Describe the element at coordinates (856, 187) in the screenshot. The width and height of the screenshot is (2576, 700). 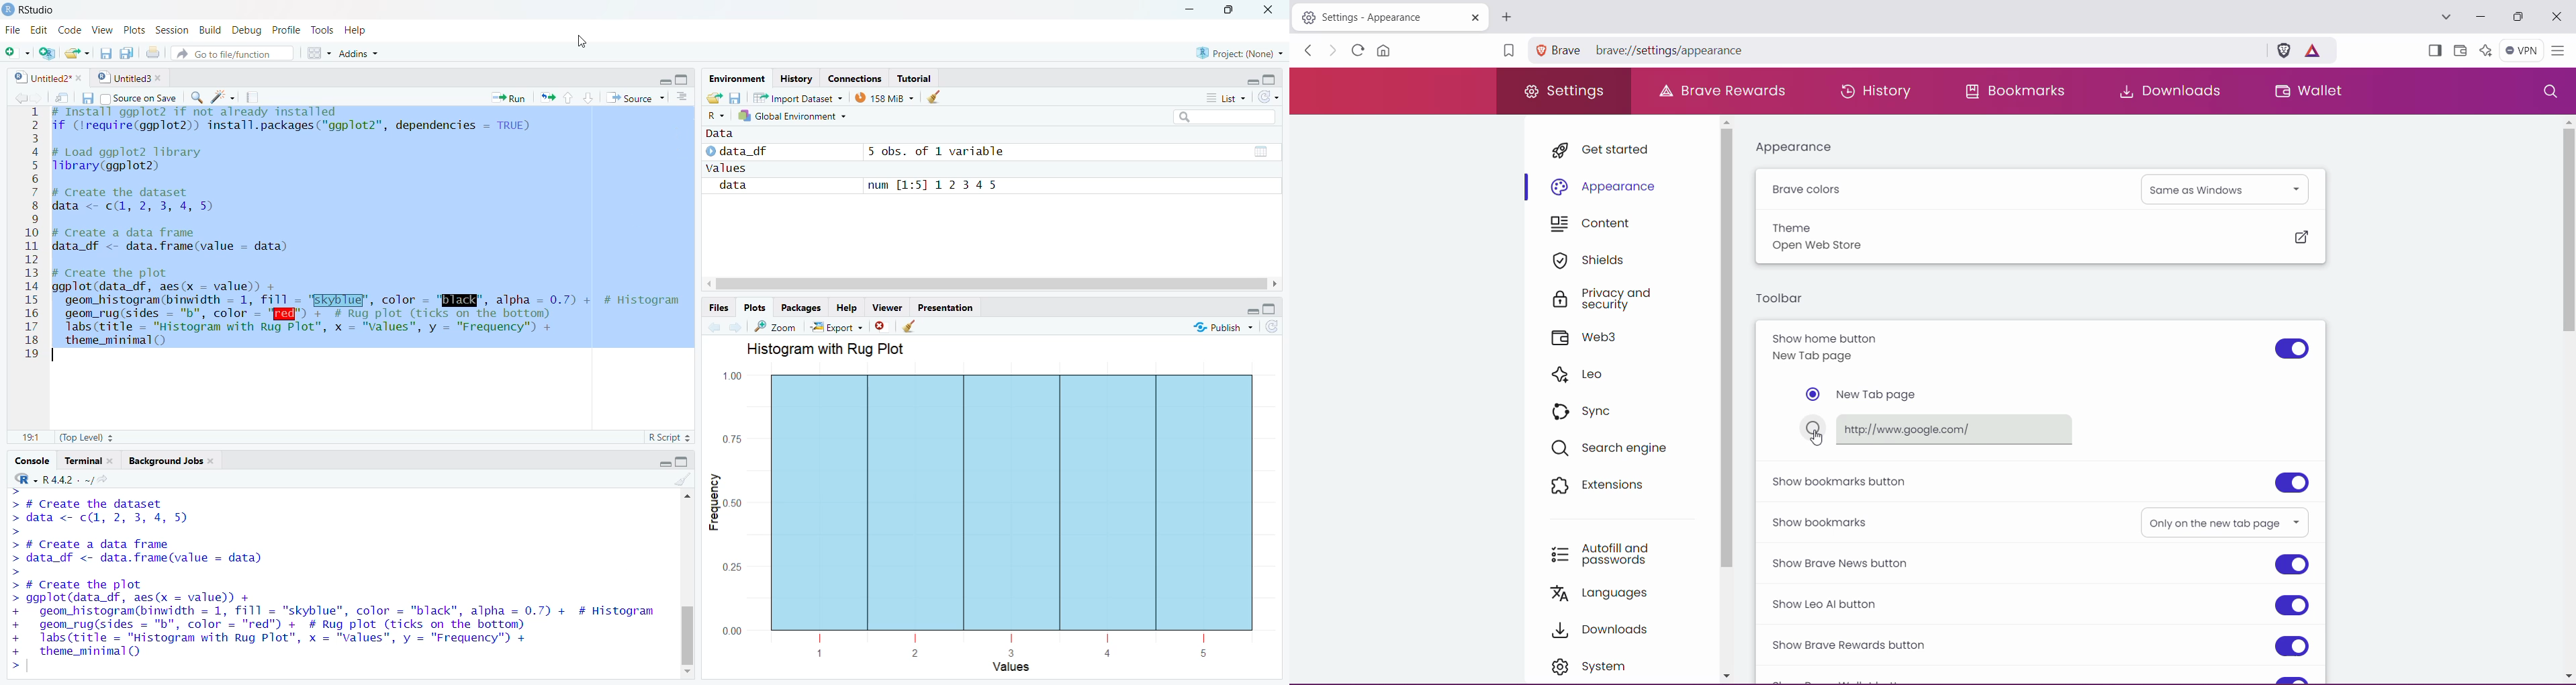
I see `data num [1:5] 12345` at that location.